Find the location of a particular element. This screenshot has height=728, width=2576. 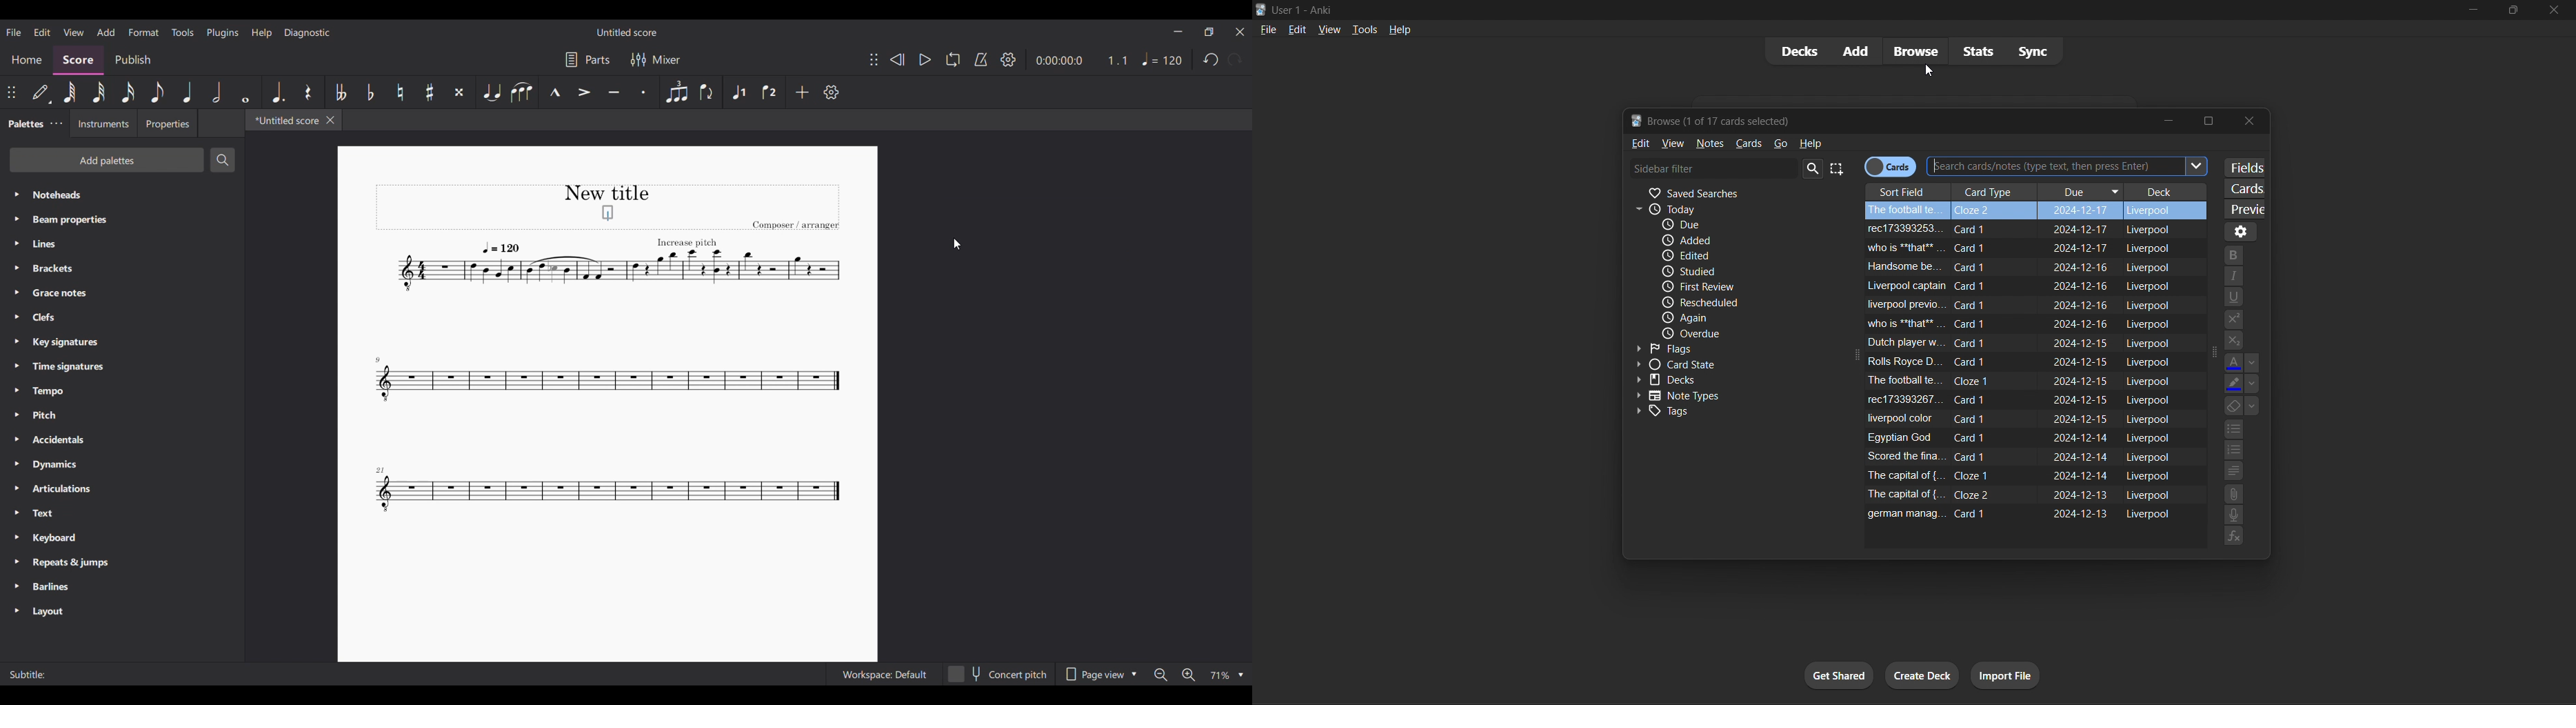

due date is located at coordinates (2082, 324).